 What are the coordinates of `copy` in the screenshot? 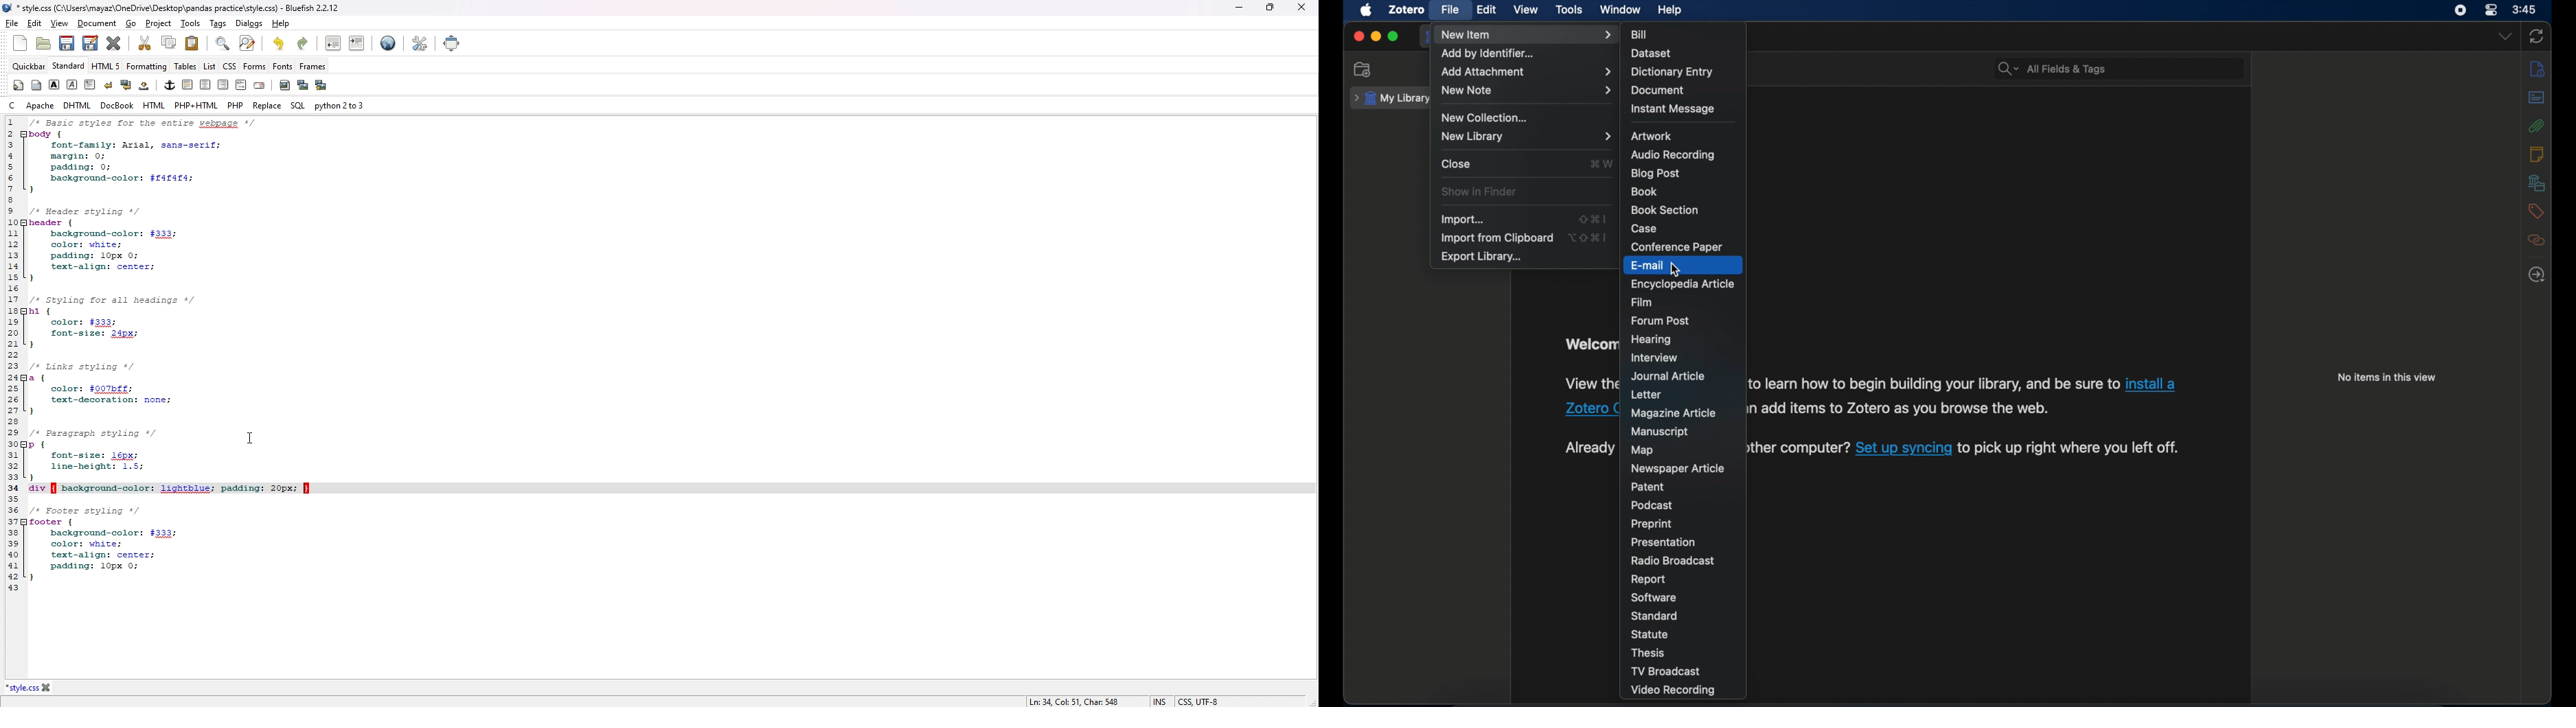 It's located at (169, 42).